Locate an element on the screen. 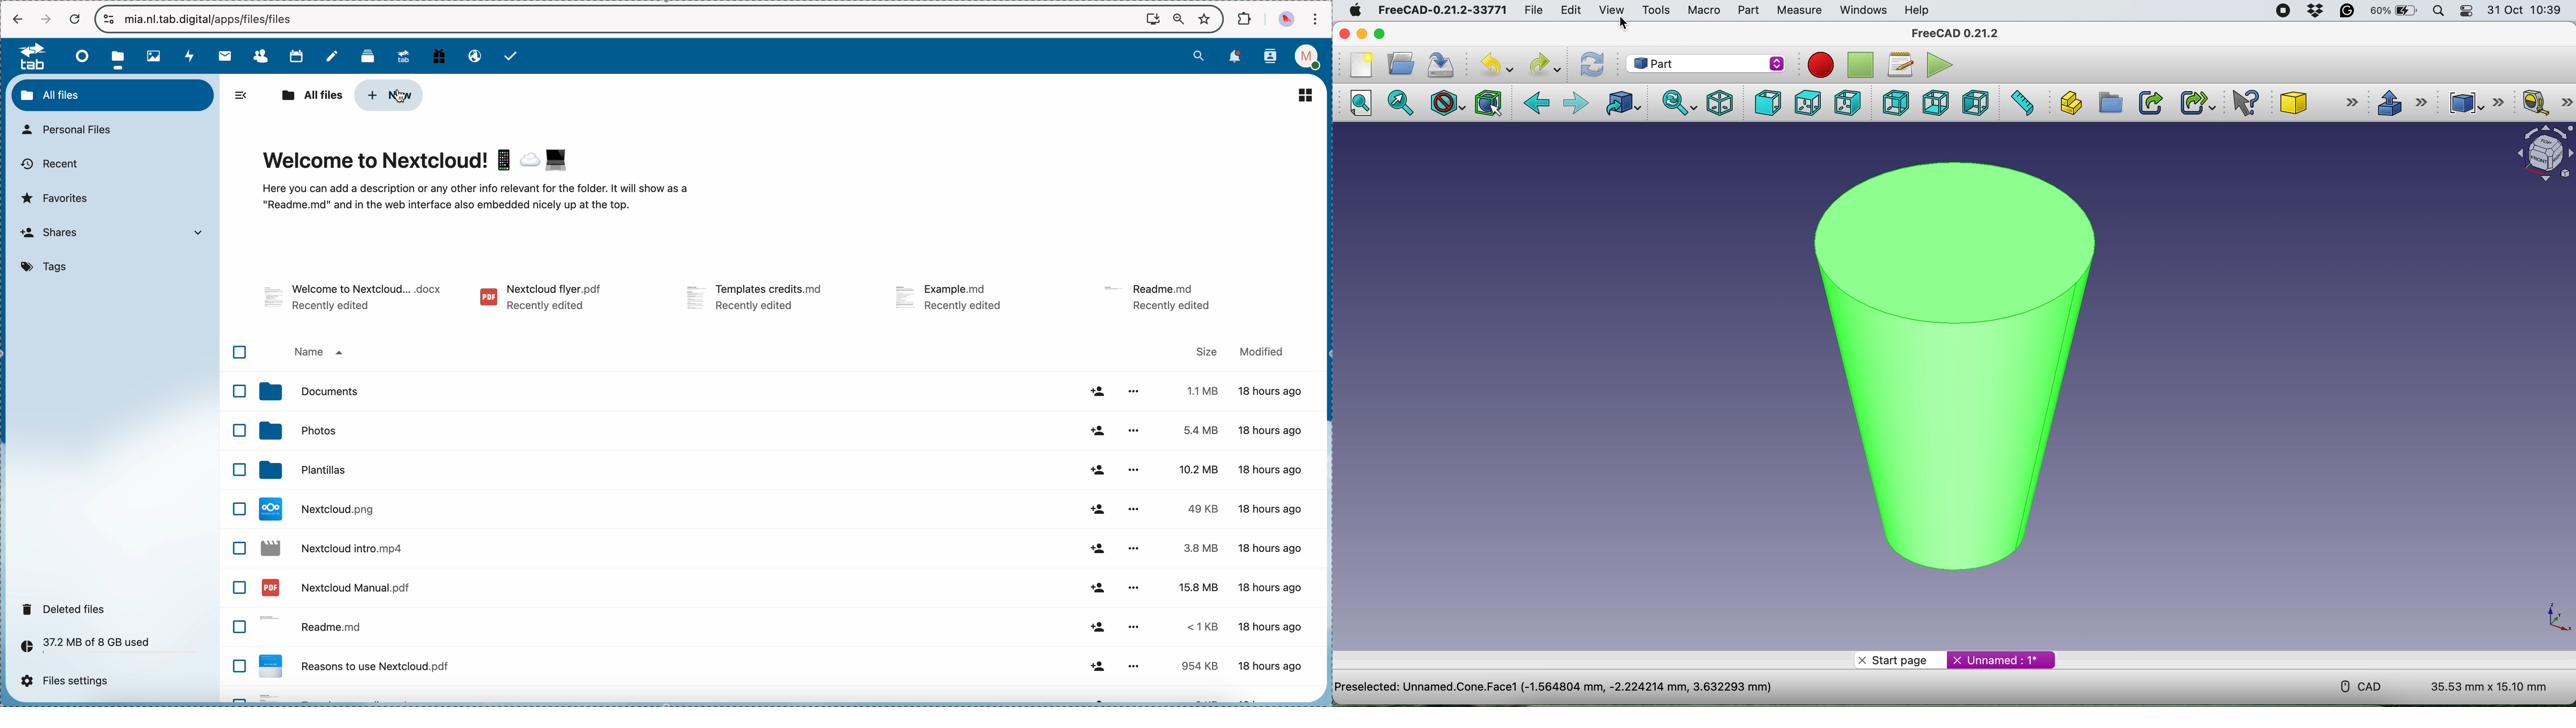  file is located at coordinates (954, 300).